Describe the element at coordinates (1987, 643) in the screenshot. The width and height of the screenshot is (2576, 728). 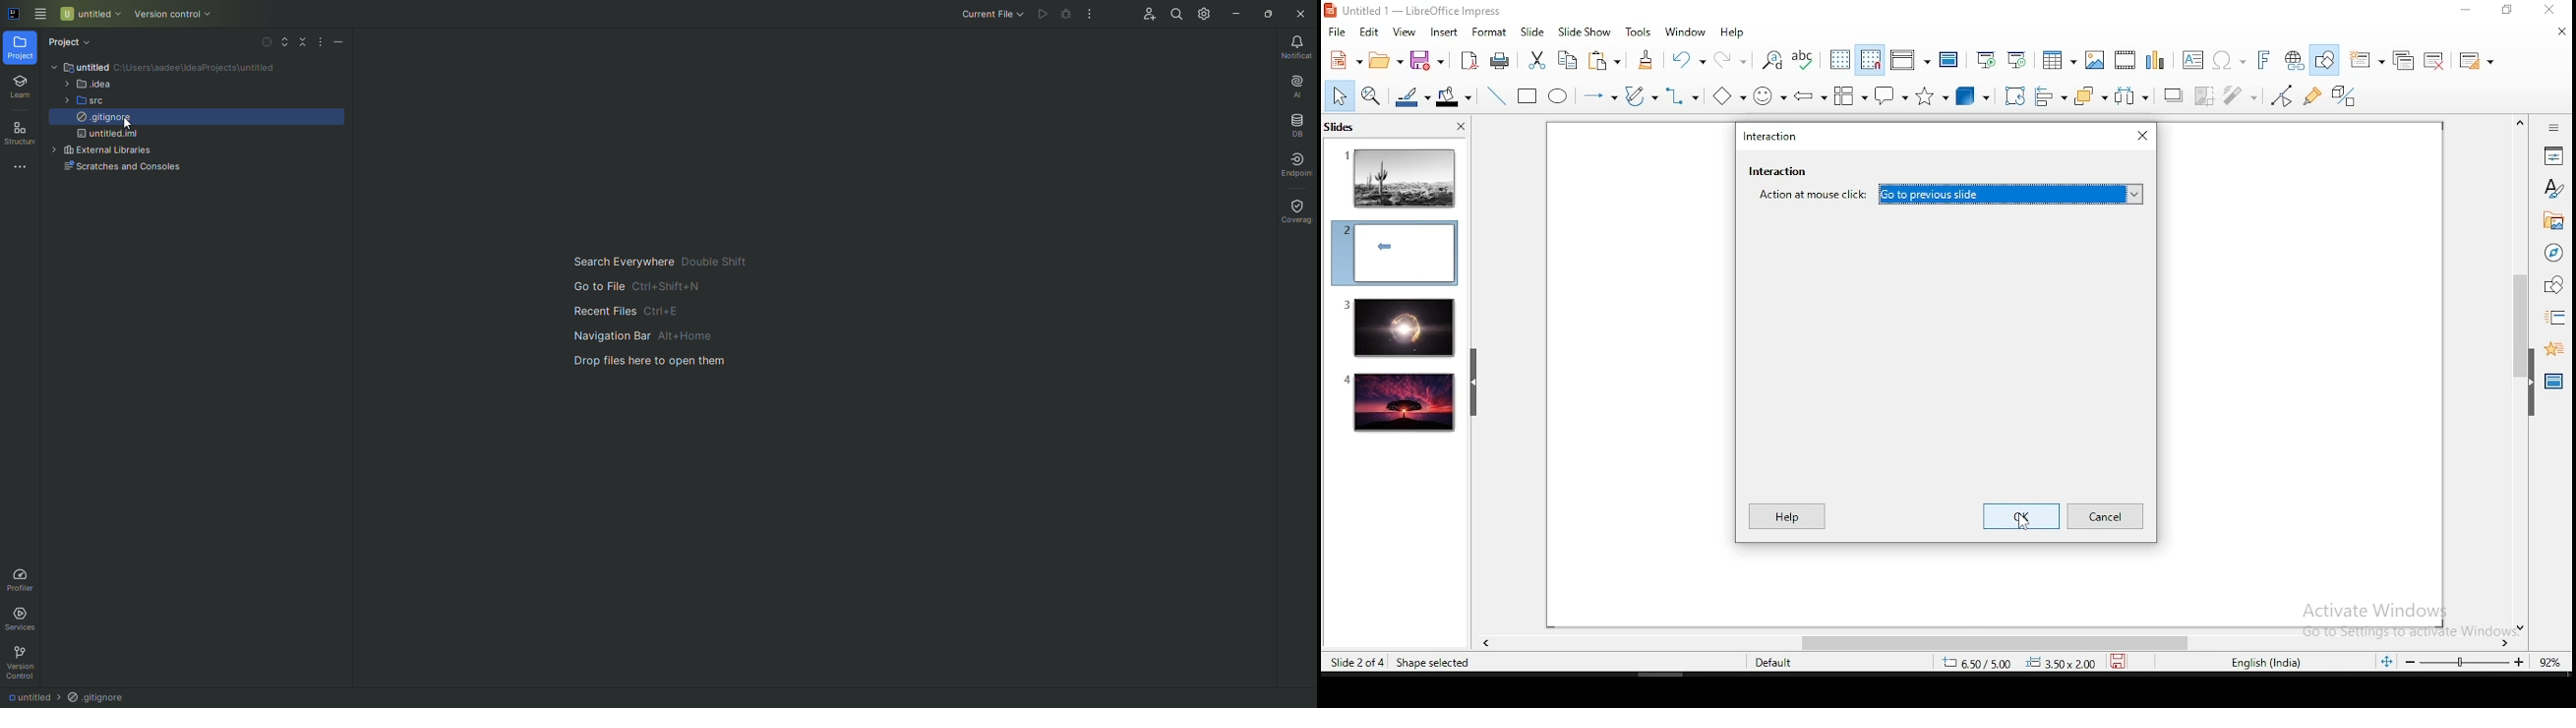
I see `scroll bar` at that location.